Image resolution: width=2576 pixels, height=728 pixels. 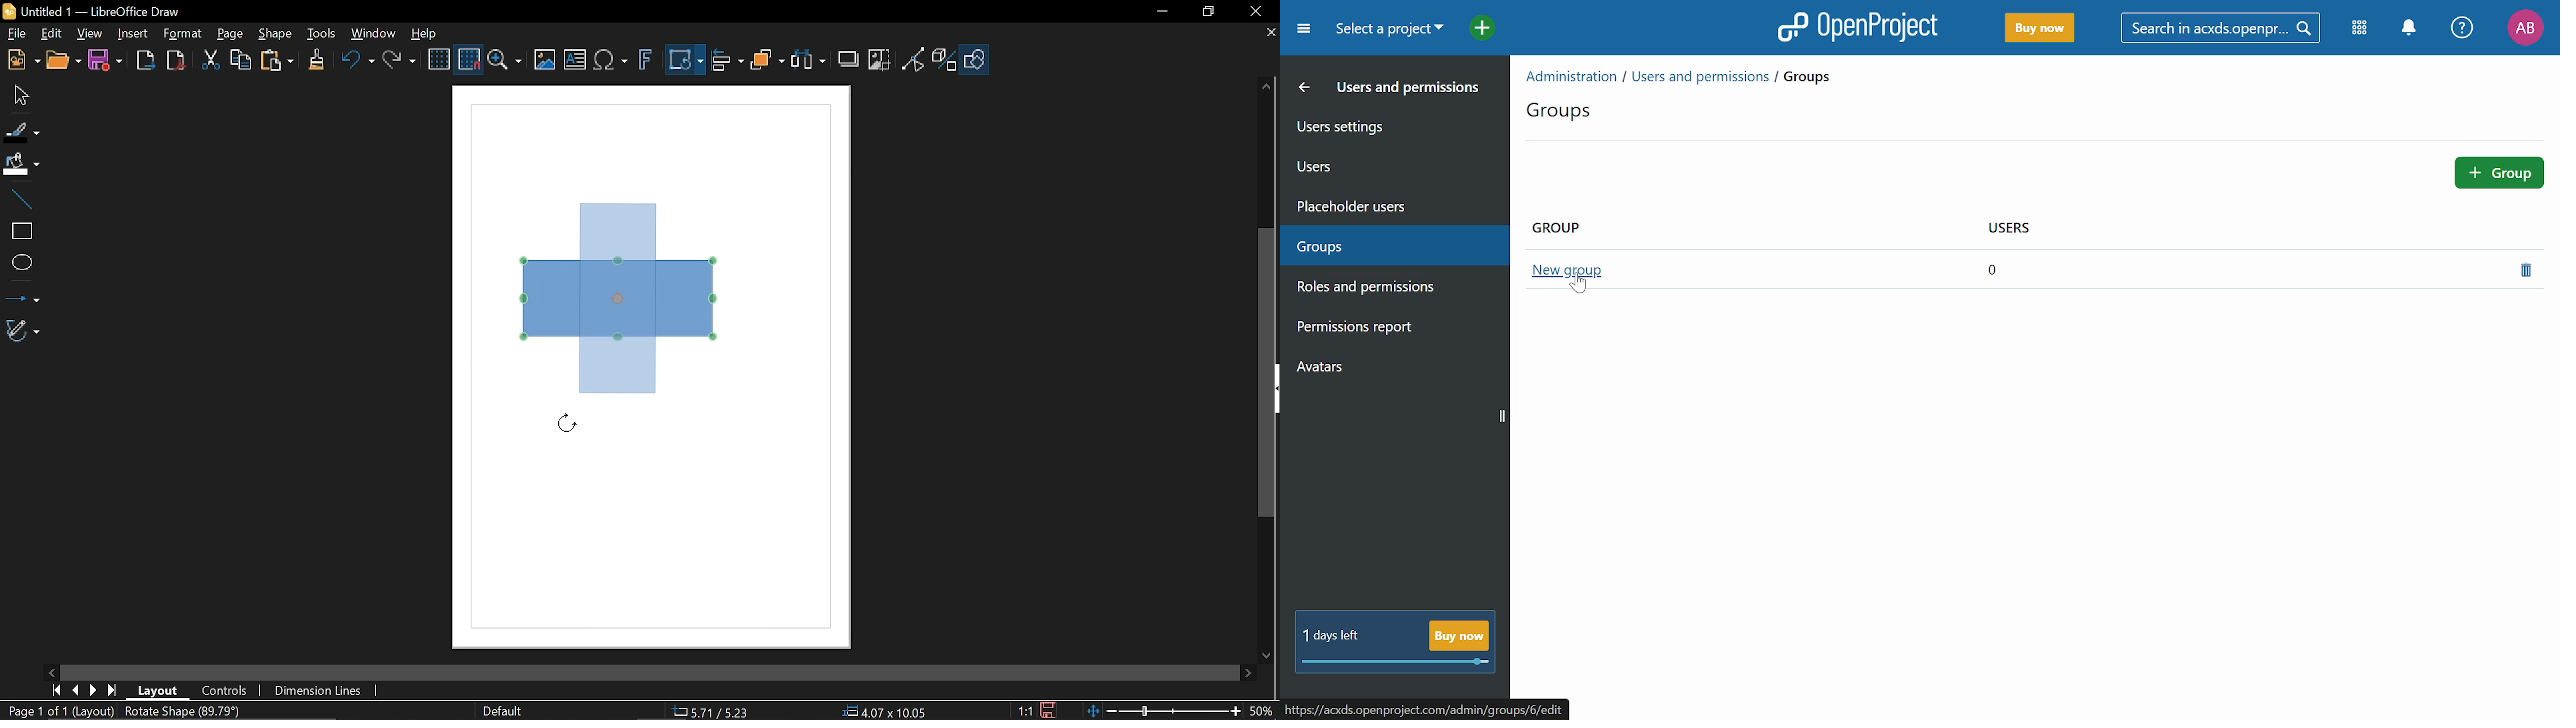 I want to click on Clone, so click(x=316, y=61).